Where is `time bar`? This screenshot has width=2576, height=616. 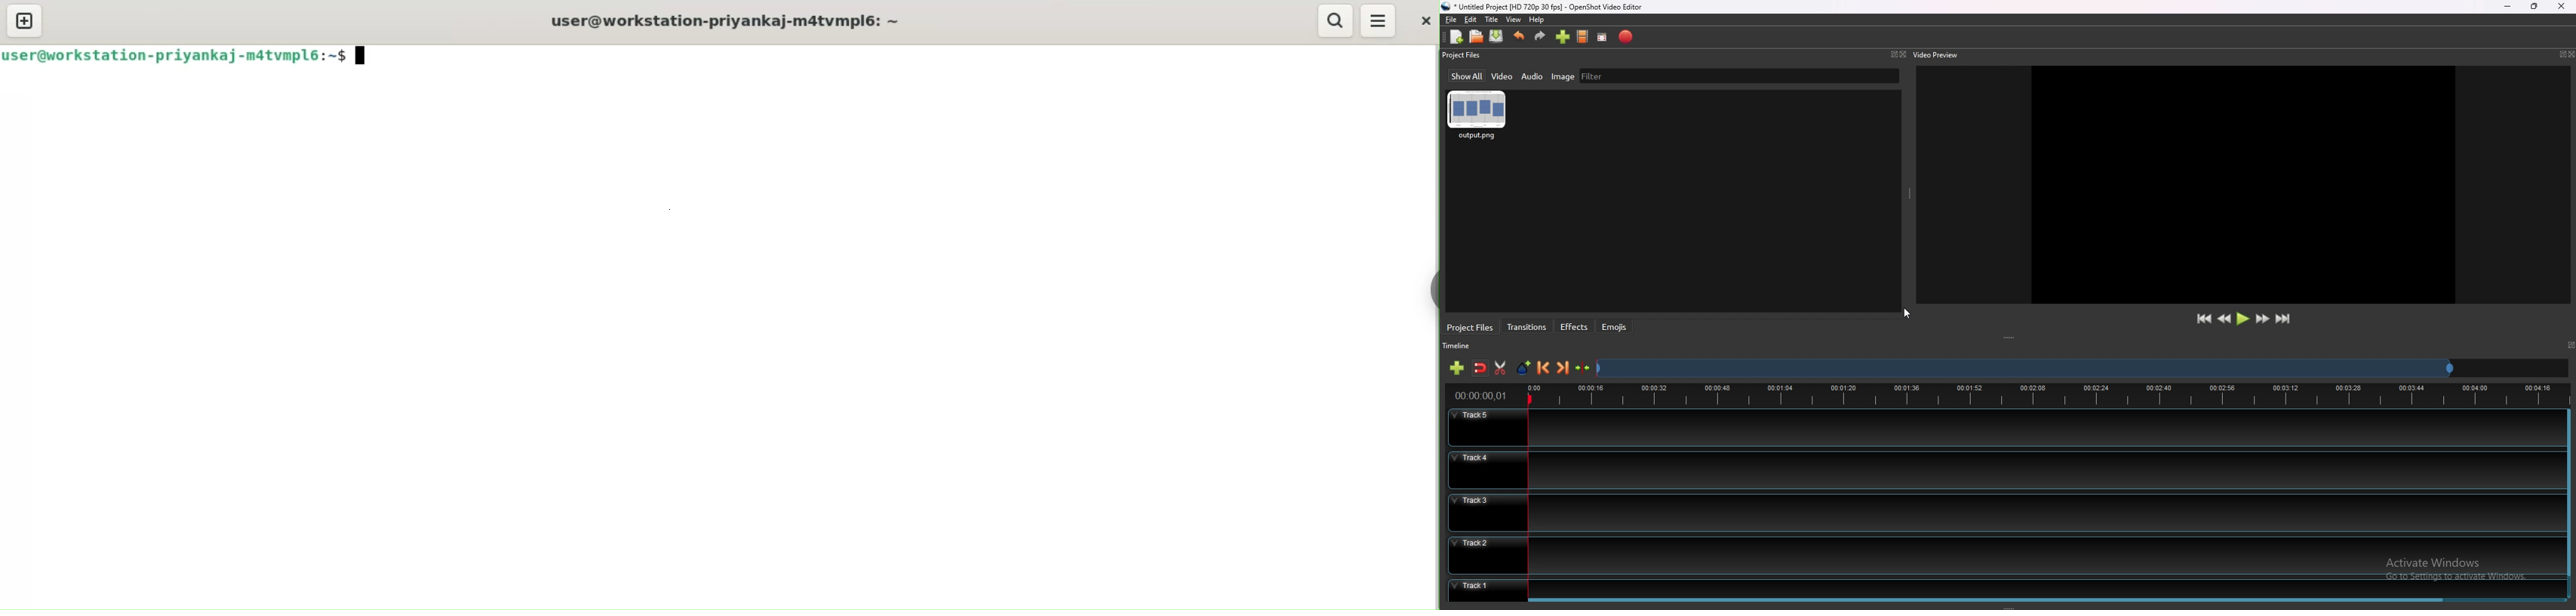
time bar is located at coordinates (2045, 394).